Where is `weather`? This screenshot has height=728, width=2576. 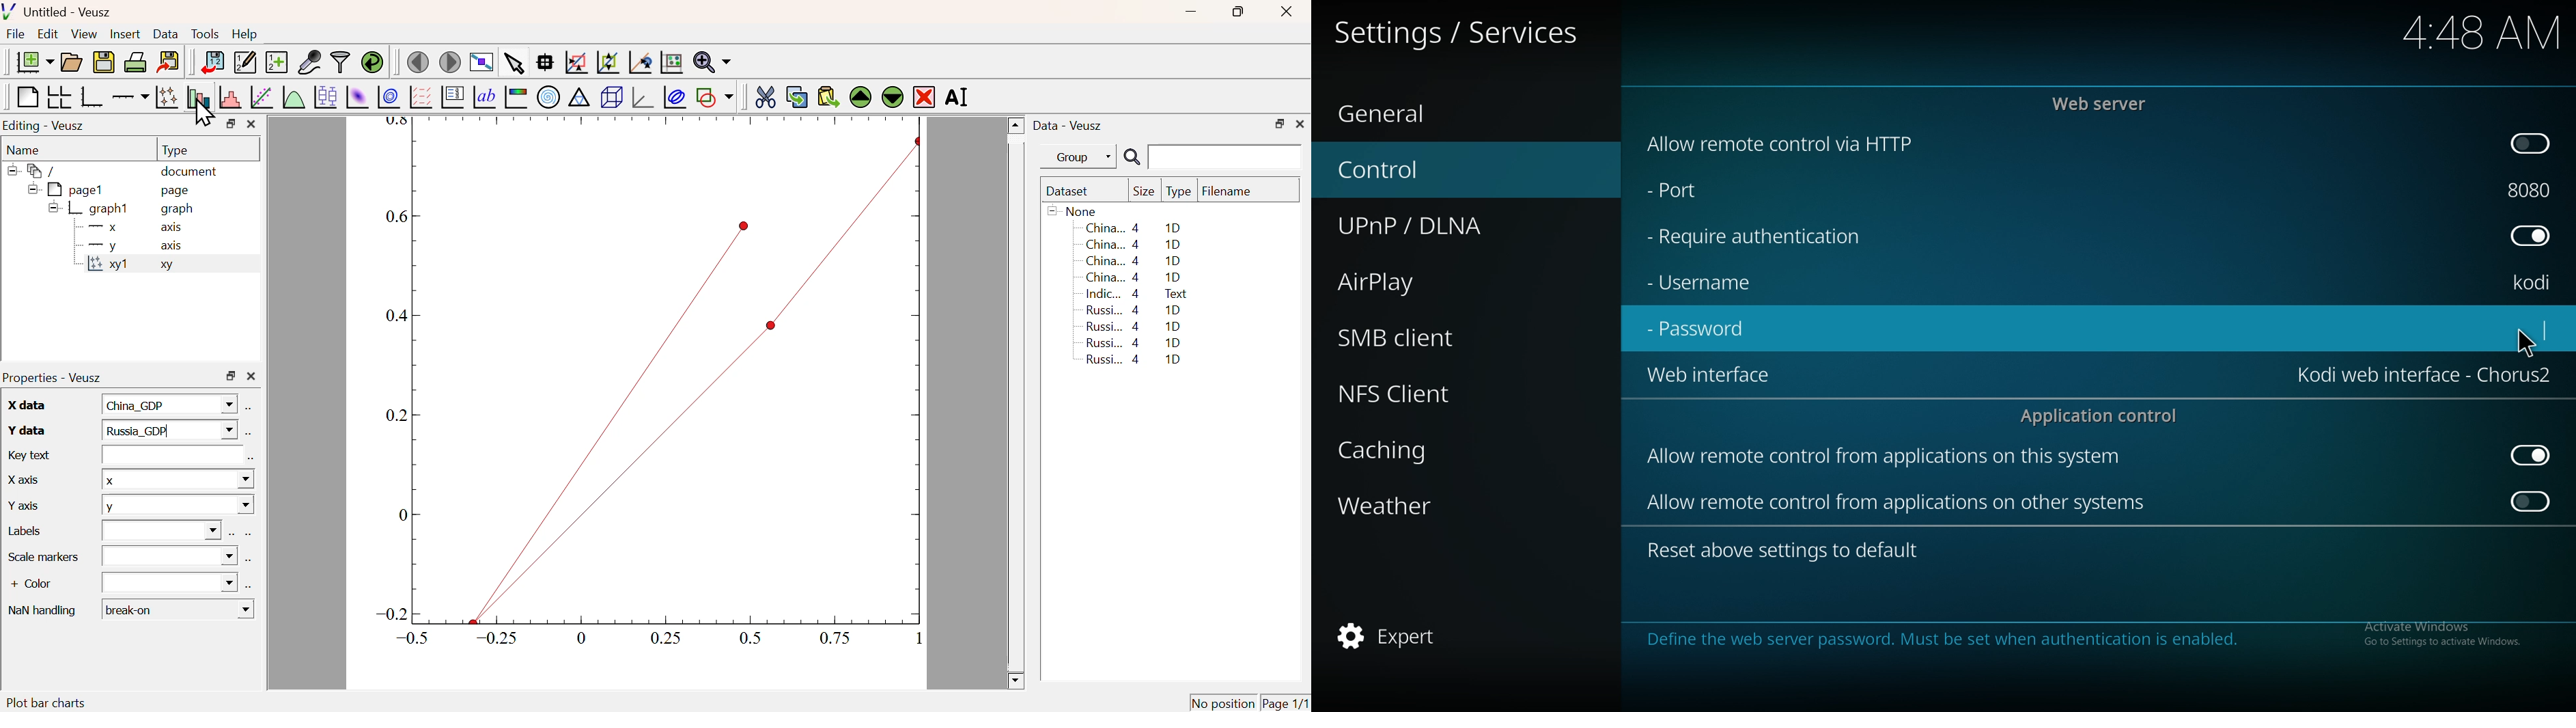
weather is located at coordinates (1413, 506).